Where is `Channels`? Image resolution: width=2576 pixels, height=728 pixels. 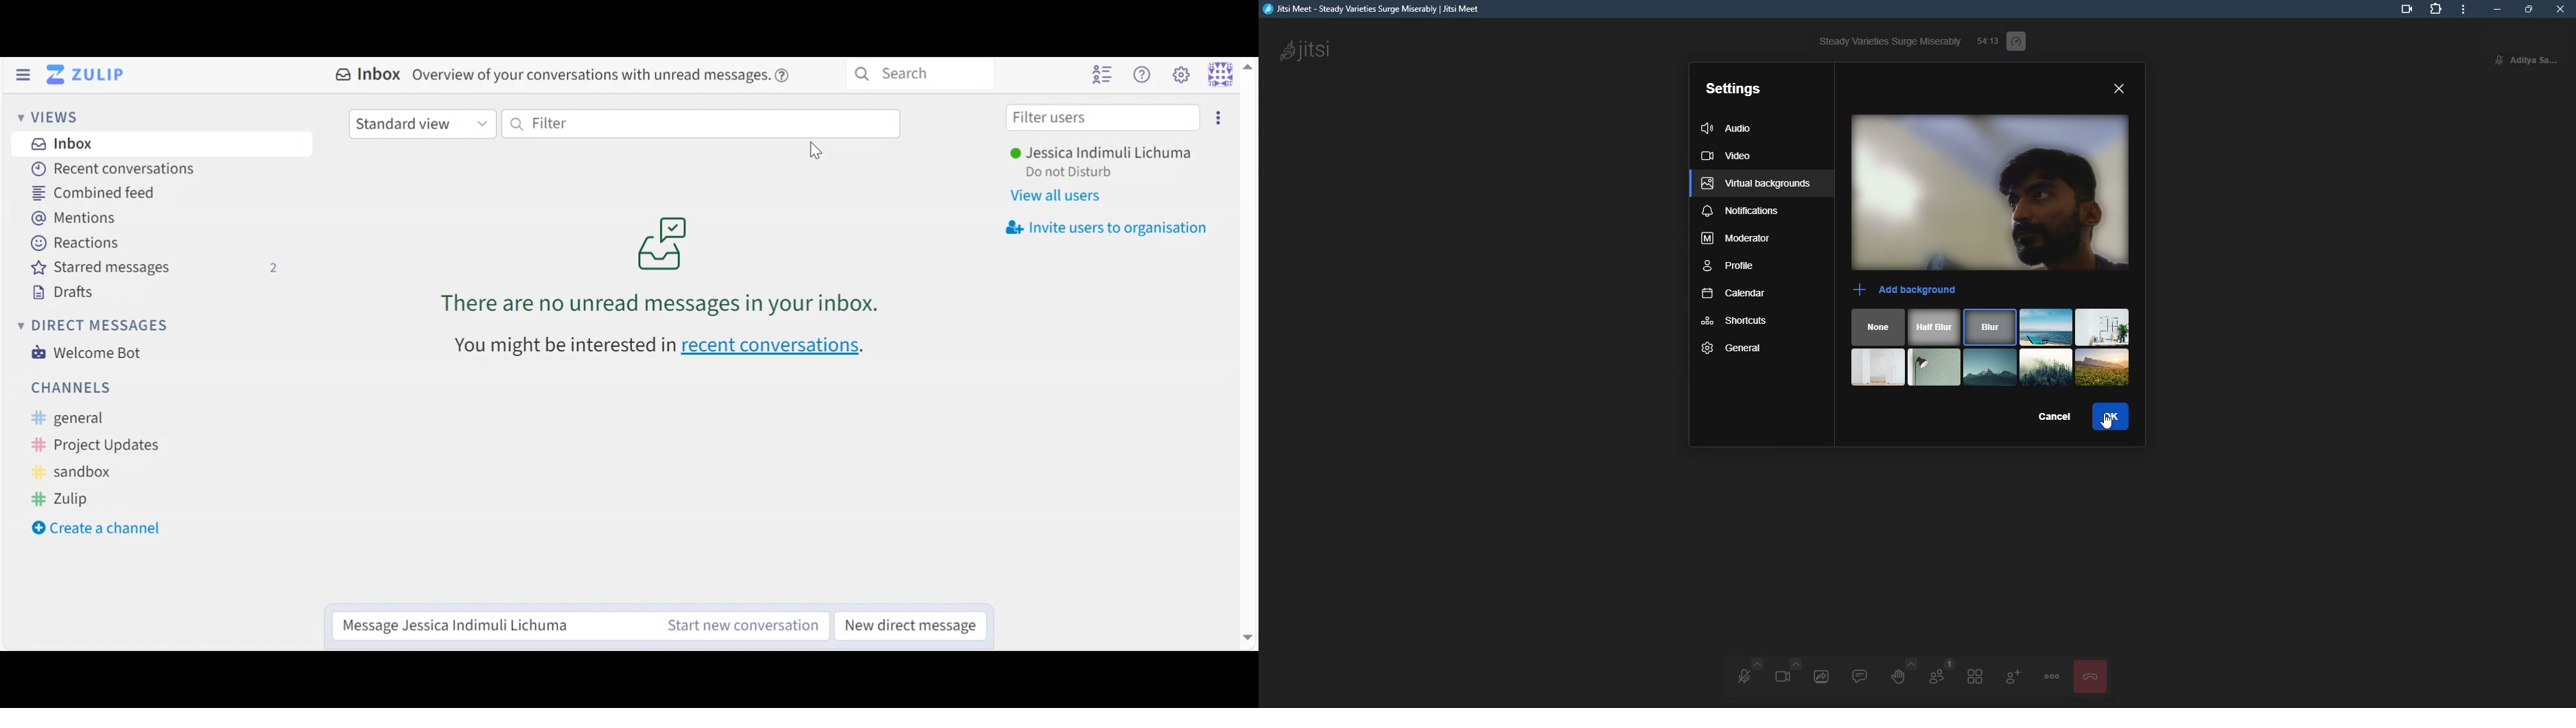
Channels is located at coordinates (71, 387).